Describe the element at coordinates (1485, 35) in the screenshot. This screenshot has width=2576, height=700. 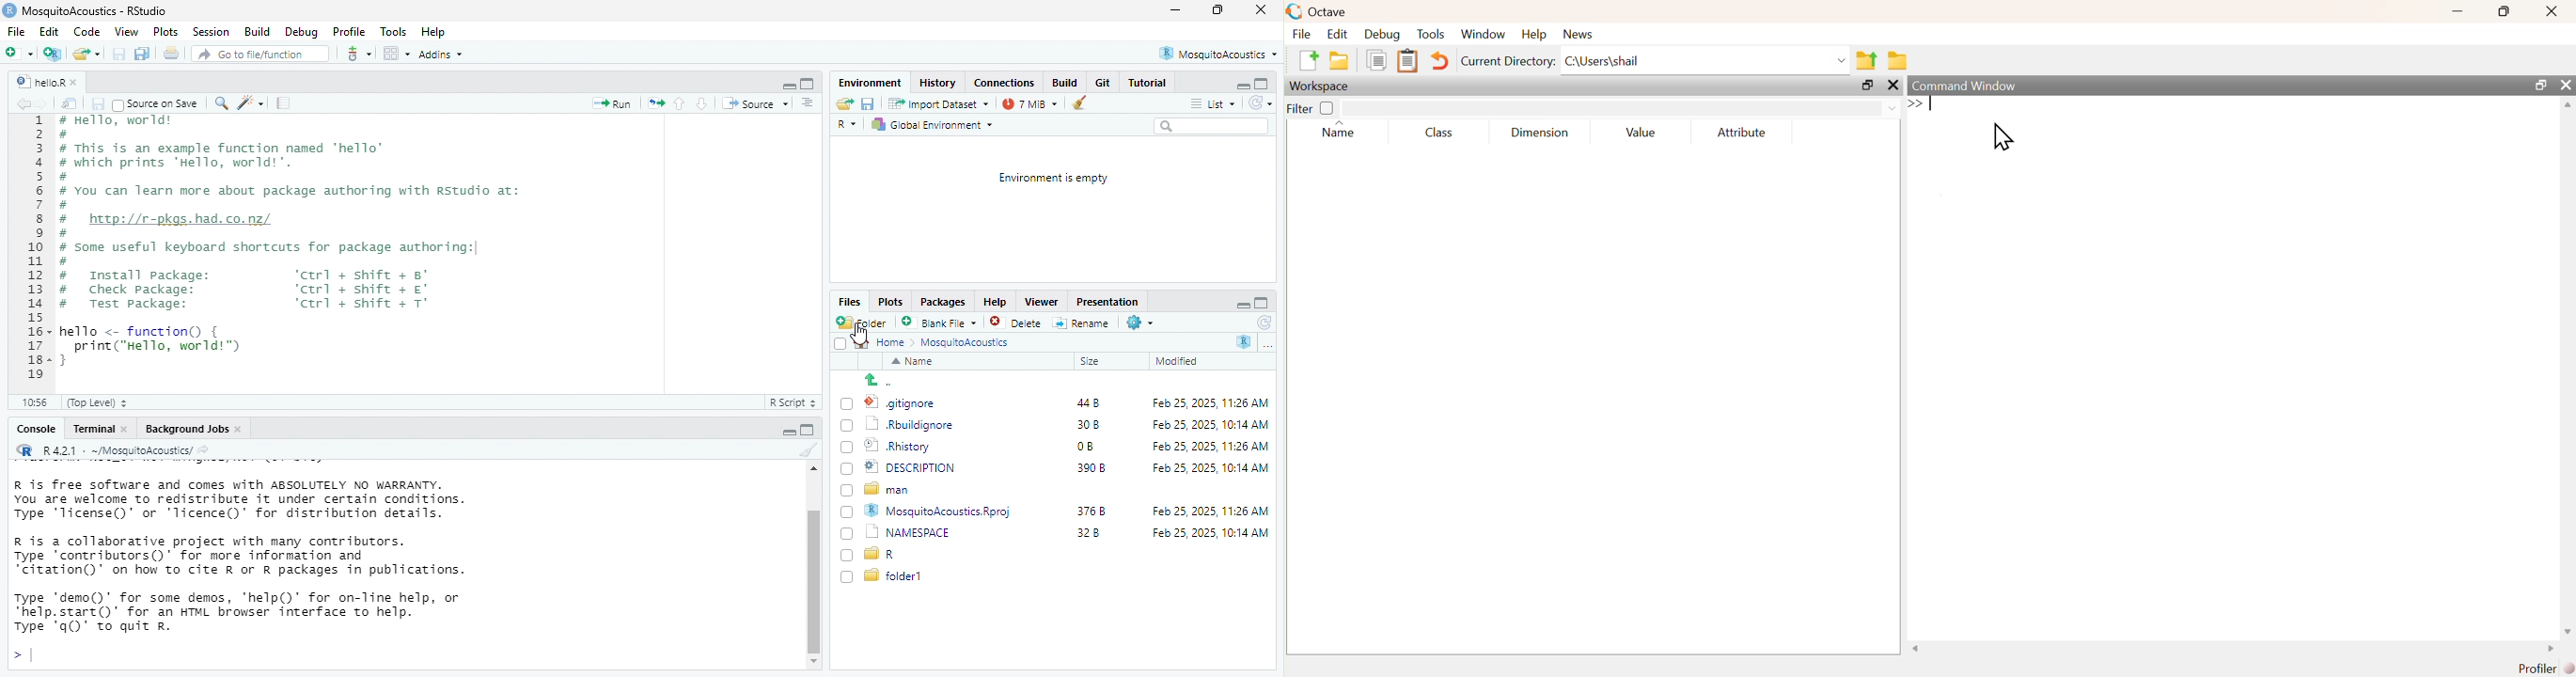
I see `Window` at that location.